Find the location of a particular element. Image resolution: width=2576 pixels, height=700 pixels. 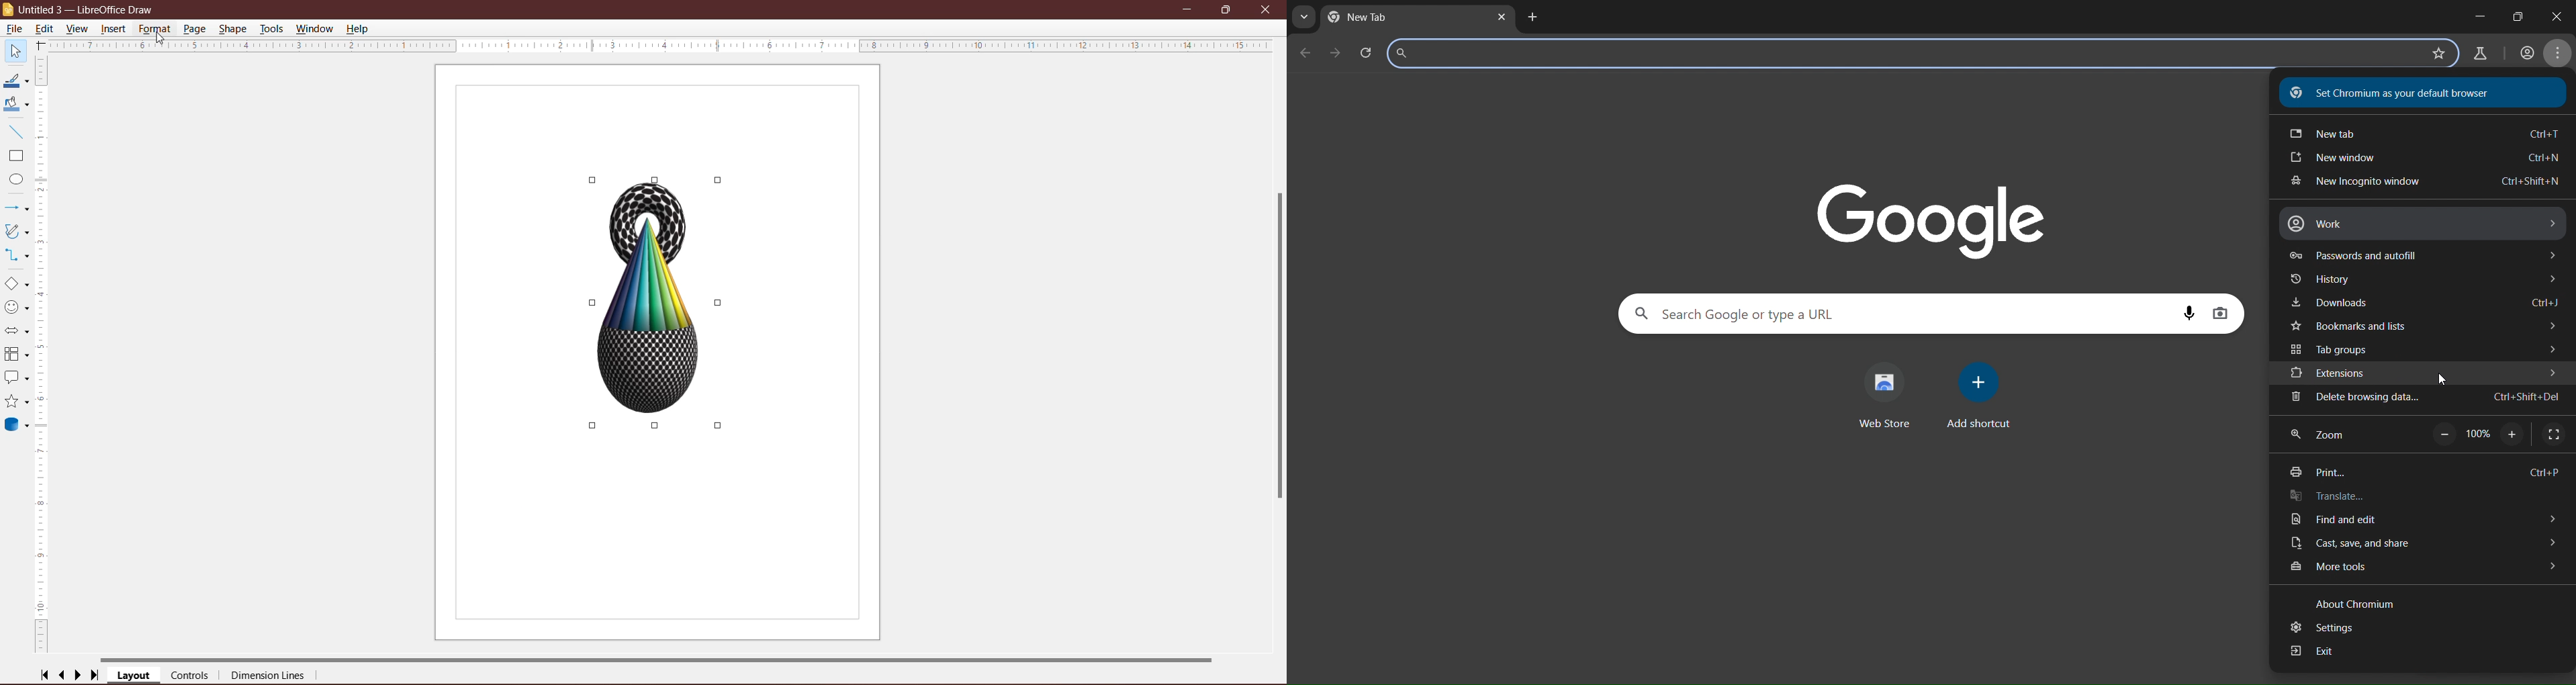

downloads is located at coordinates (2423, 304).